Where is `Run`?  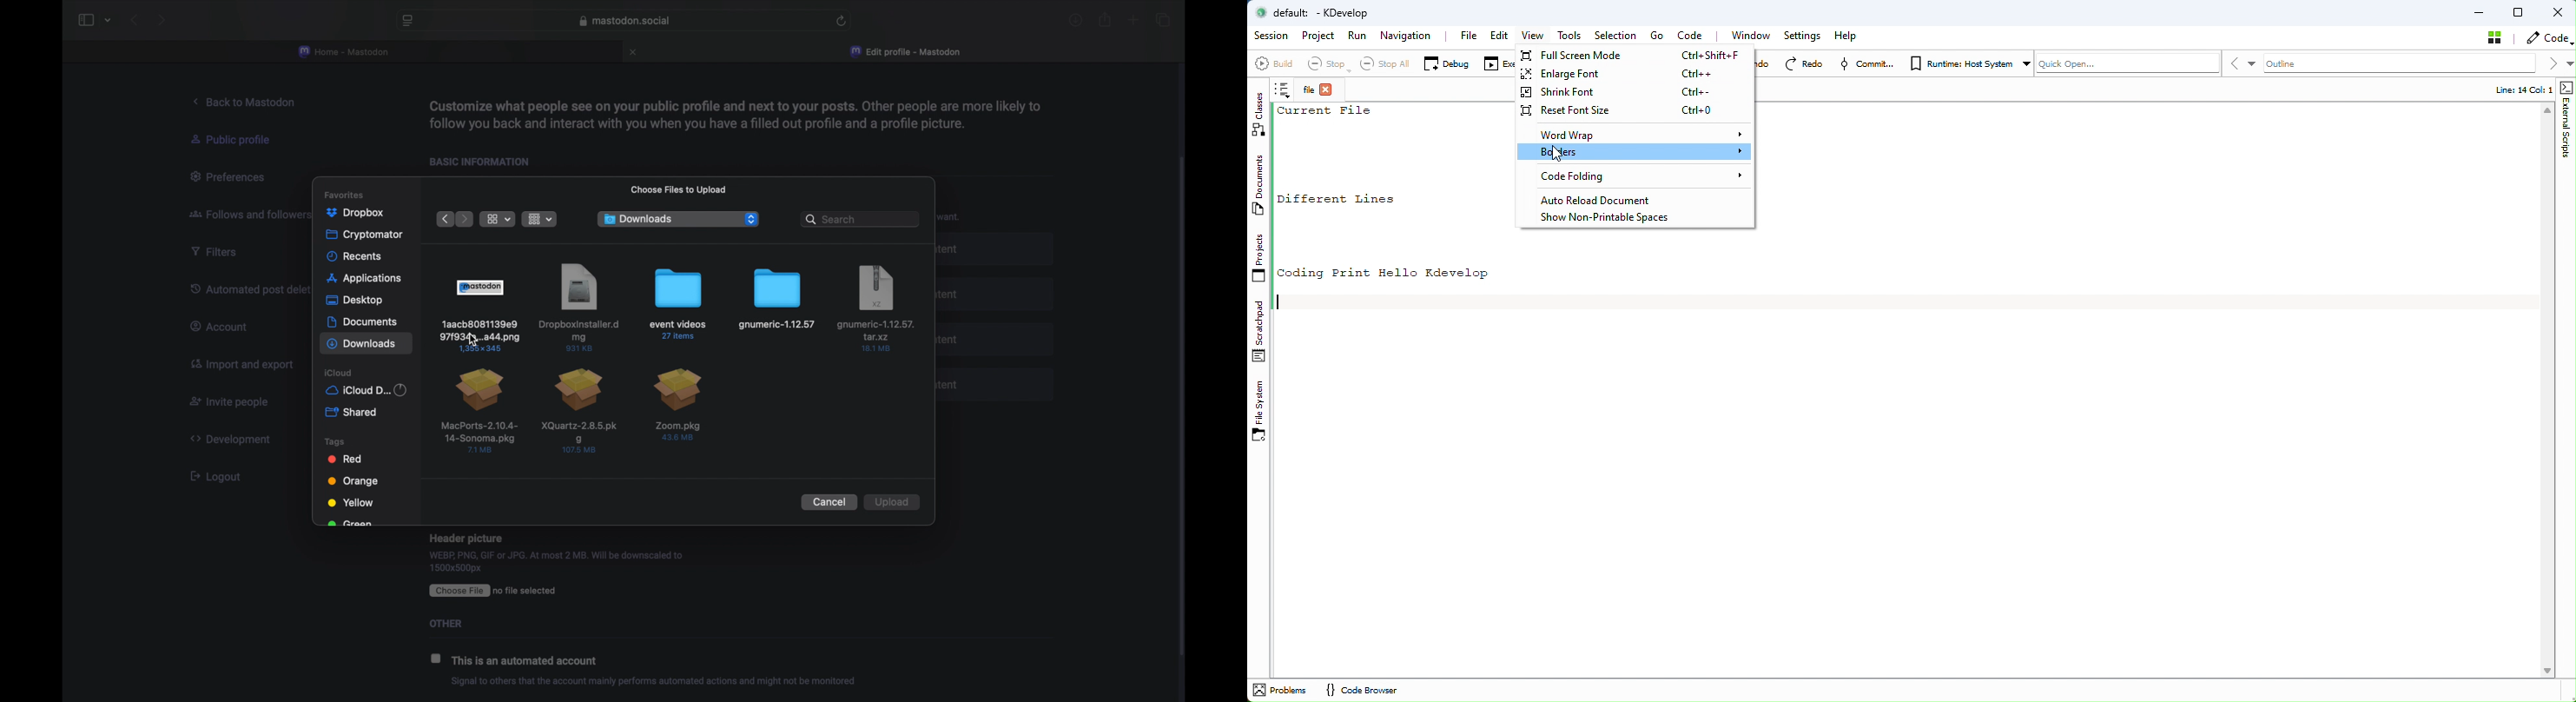
Run is located at coordinates (1358, 36).